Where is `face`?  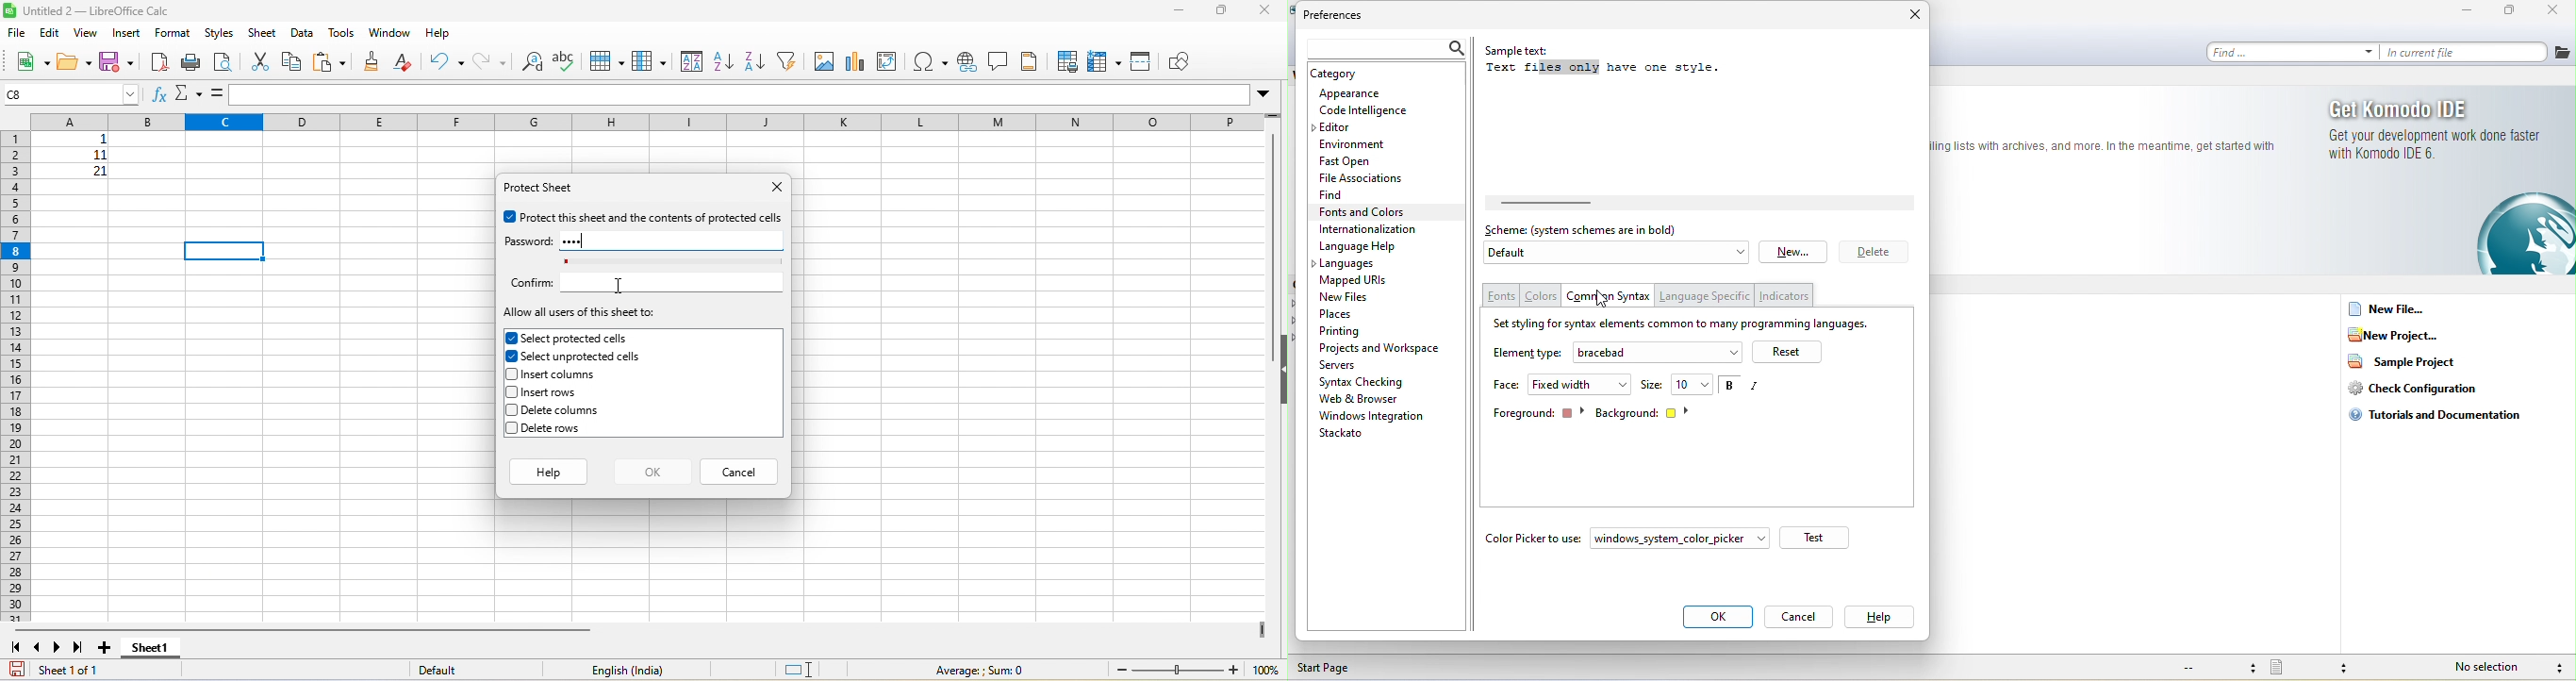
face is located at coordinates (1507, 385).